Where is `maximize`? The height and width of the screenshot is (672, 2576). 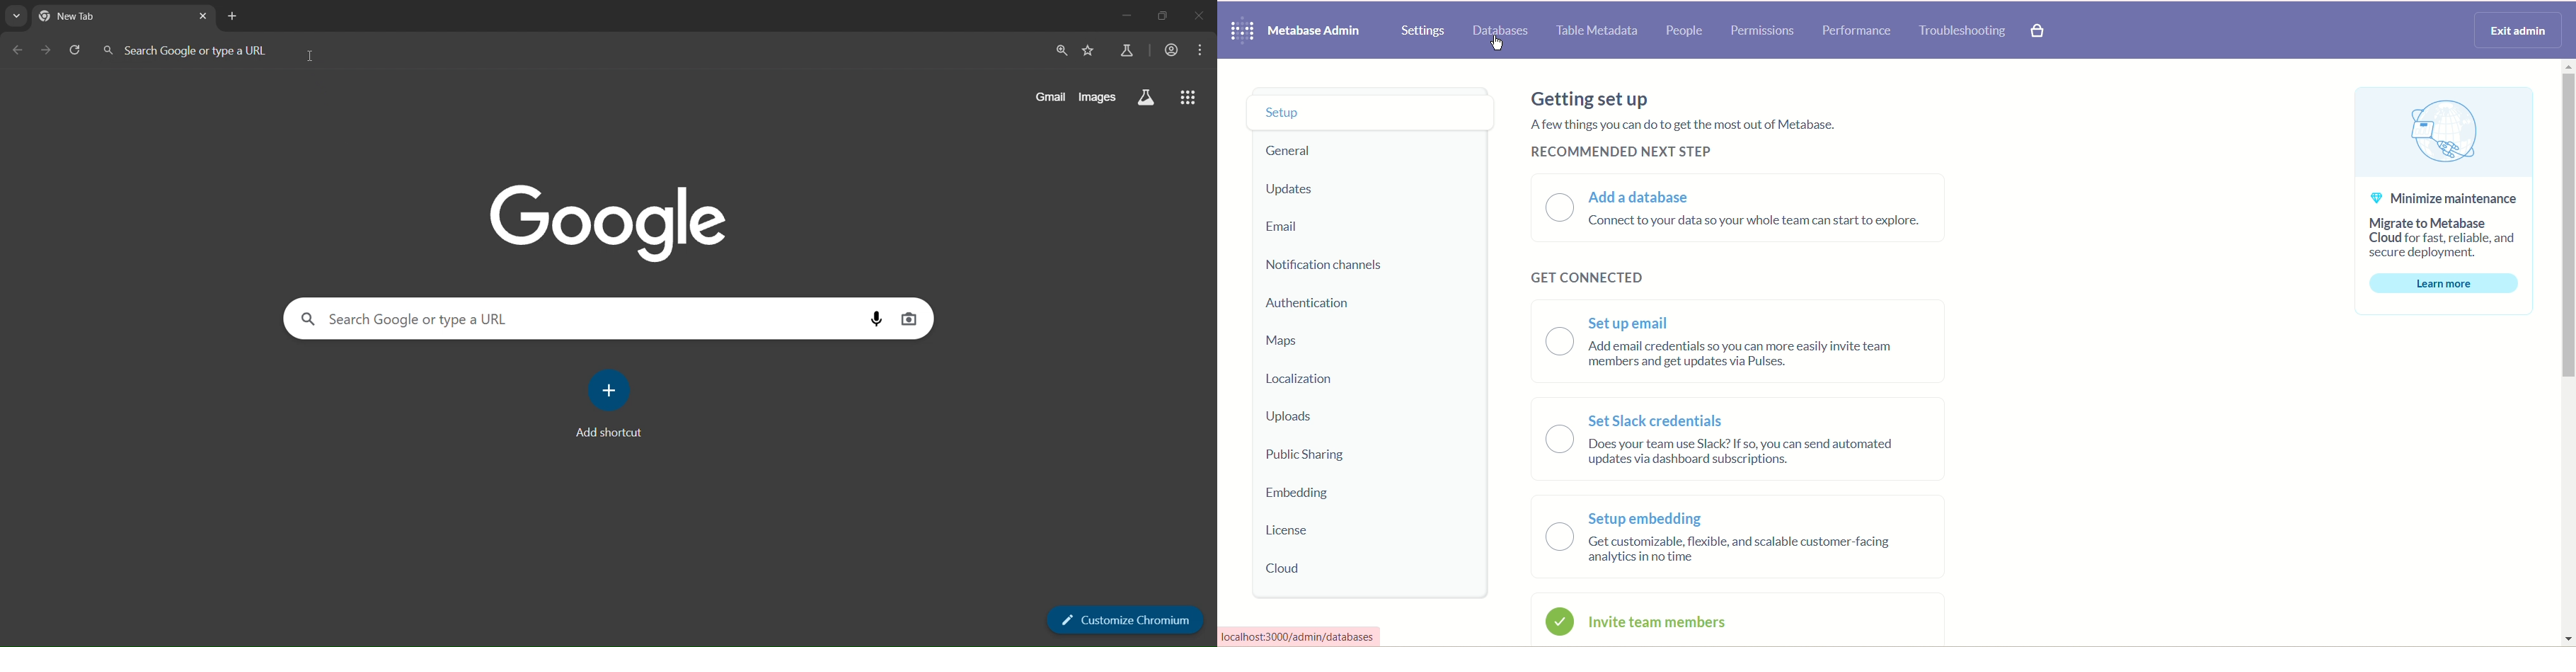
maximize is located at coordinates (1169, 15).